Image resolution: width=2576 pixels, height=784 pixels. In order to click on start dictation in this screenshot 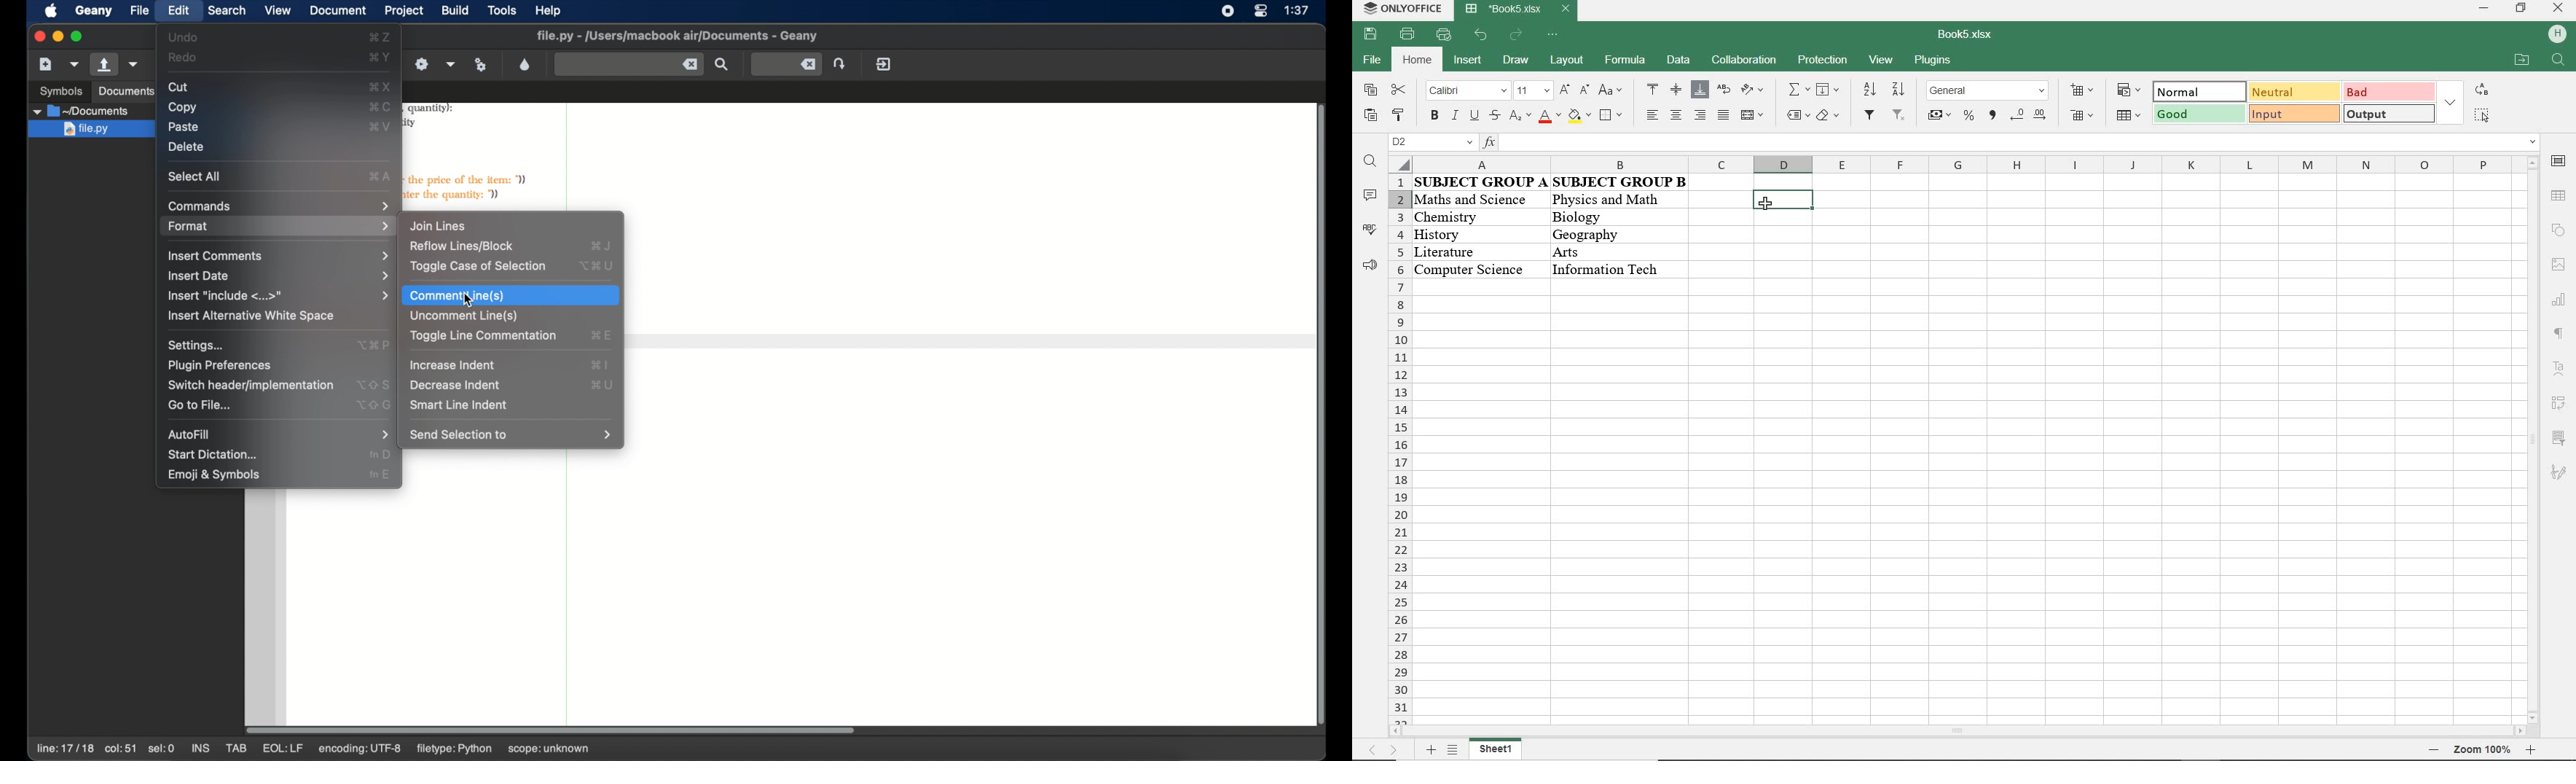, I will do `click(211, 455)`.